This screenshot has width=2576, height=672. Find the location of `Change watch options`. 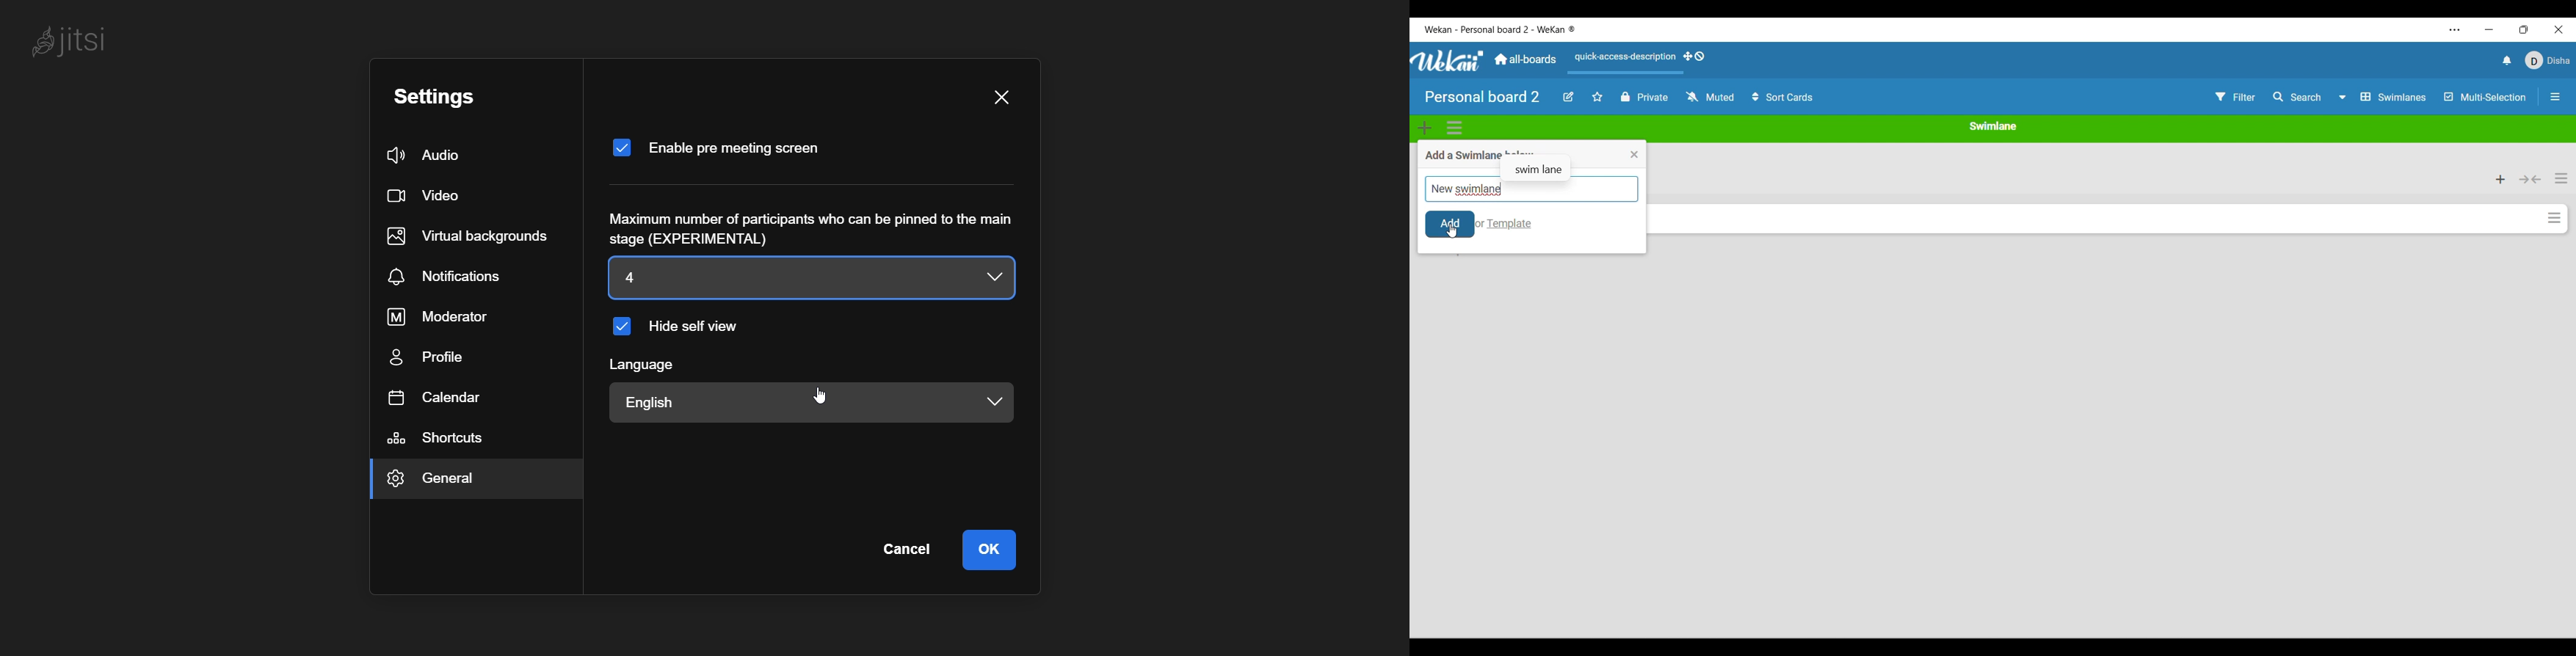

Change watch options is located at coordinates (1711, 96).